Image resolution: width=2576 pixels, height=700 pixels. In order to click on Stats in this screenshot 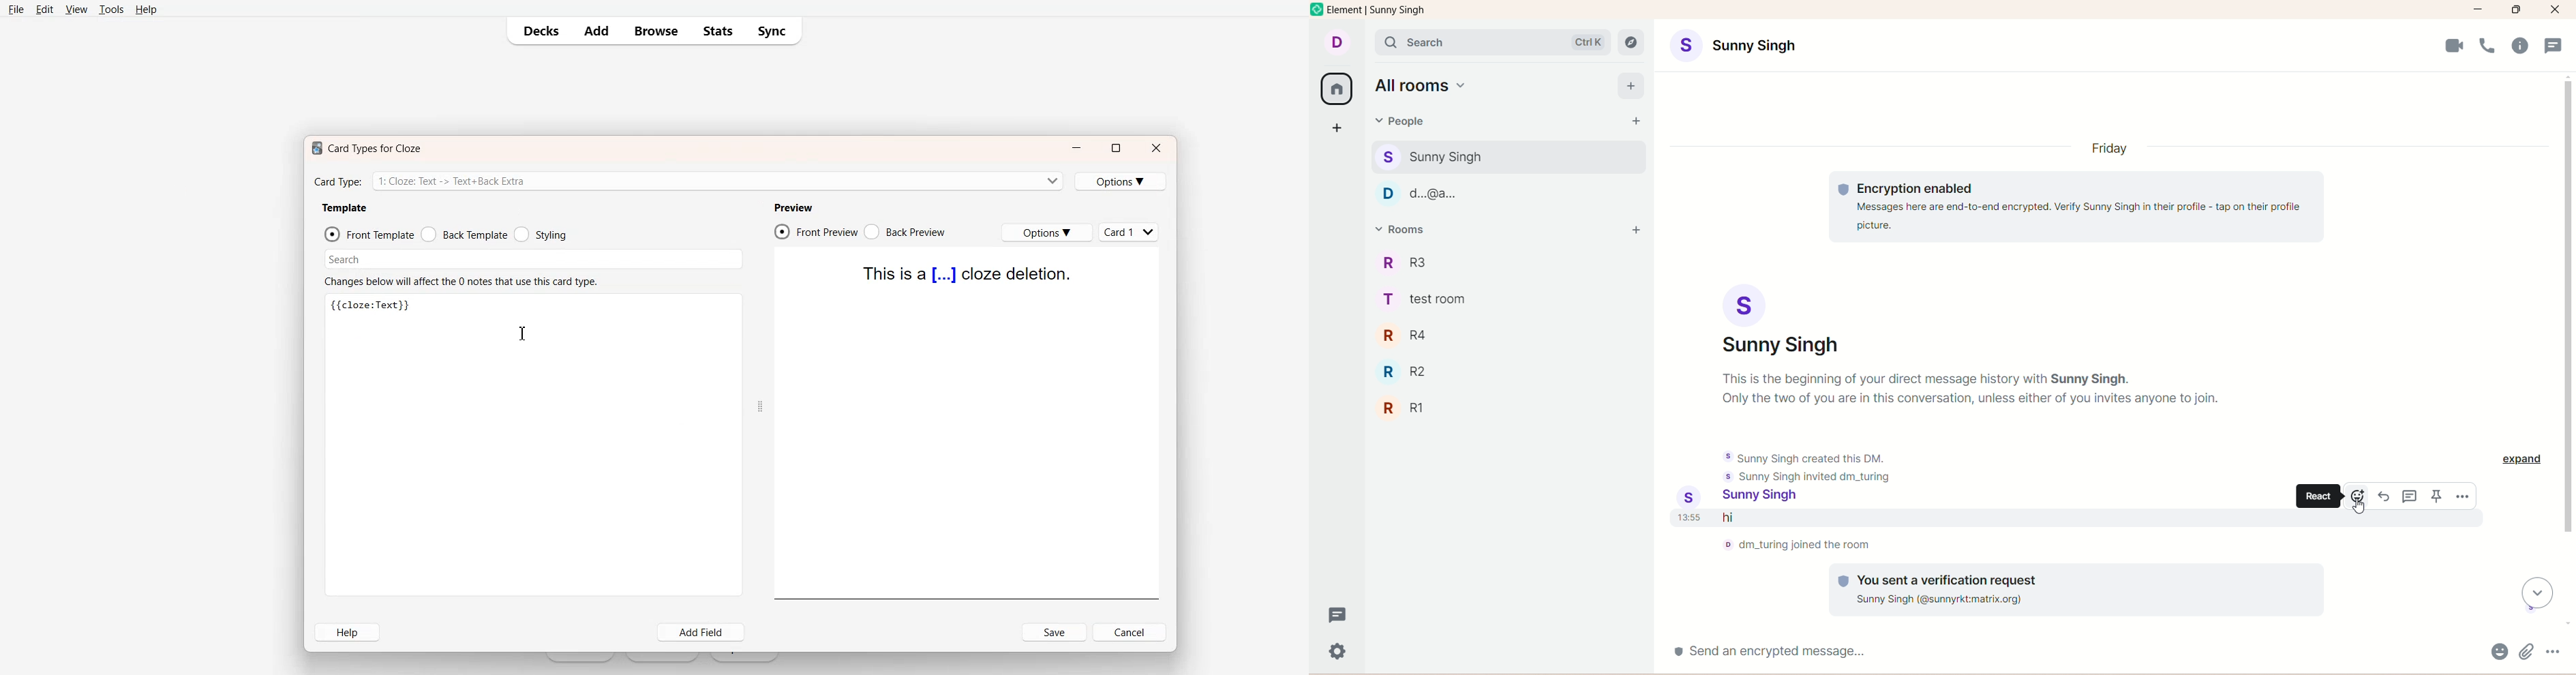, I will do `click(717, 31)`.